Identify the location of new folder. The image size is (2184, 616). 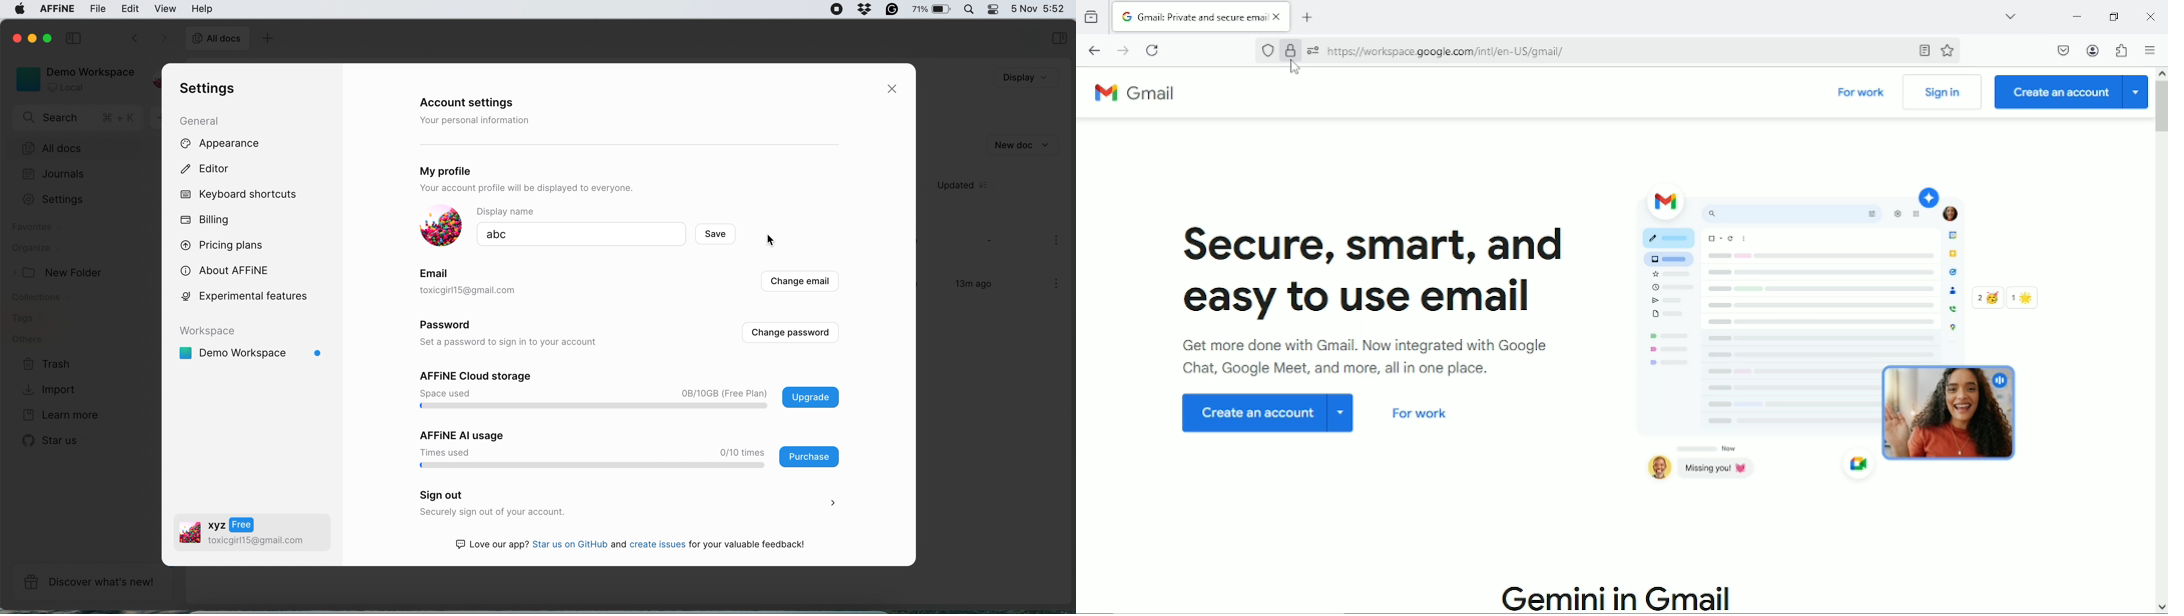
(61, 273).